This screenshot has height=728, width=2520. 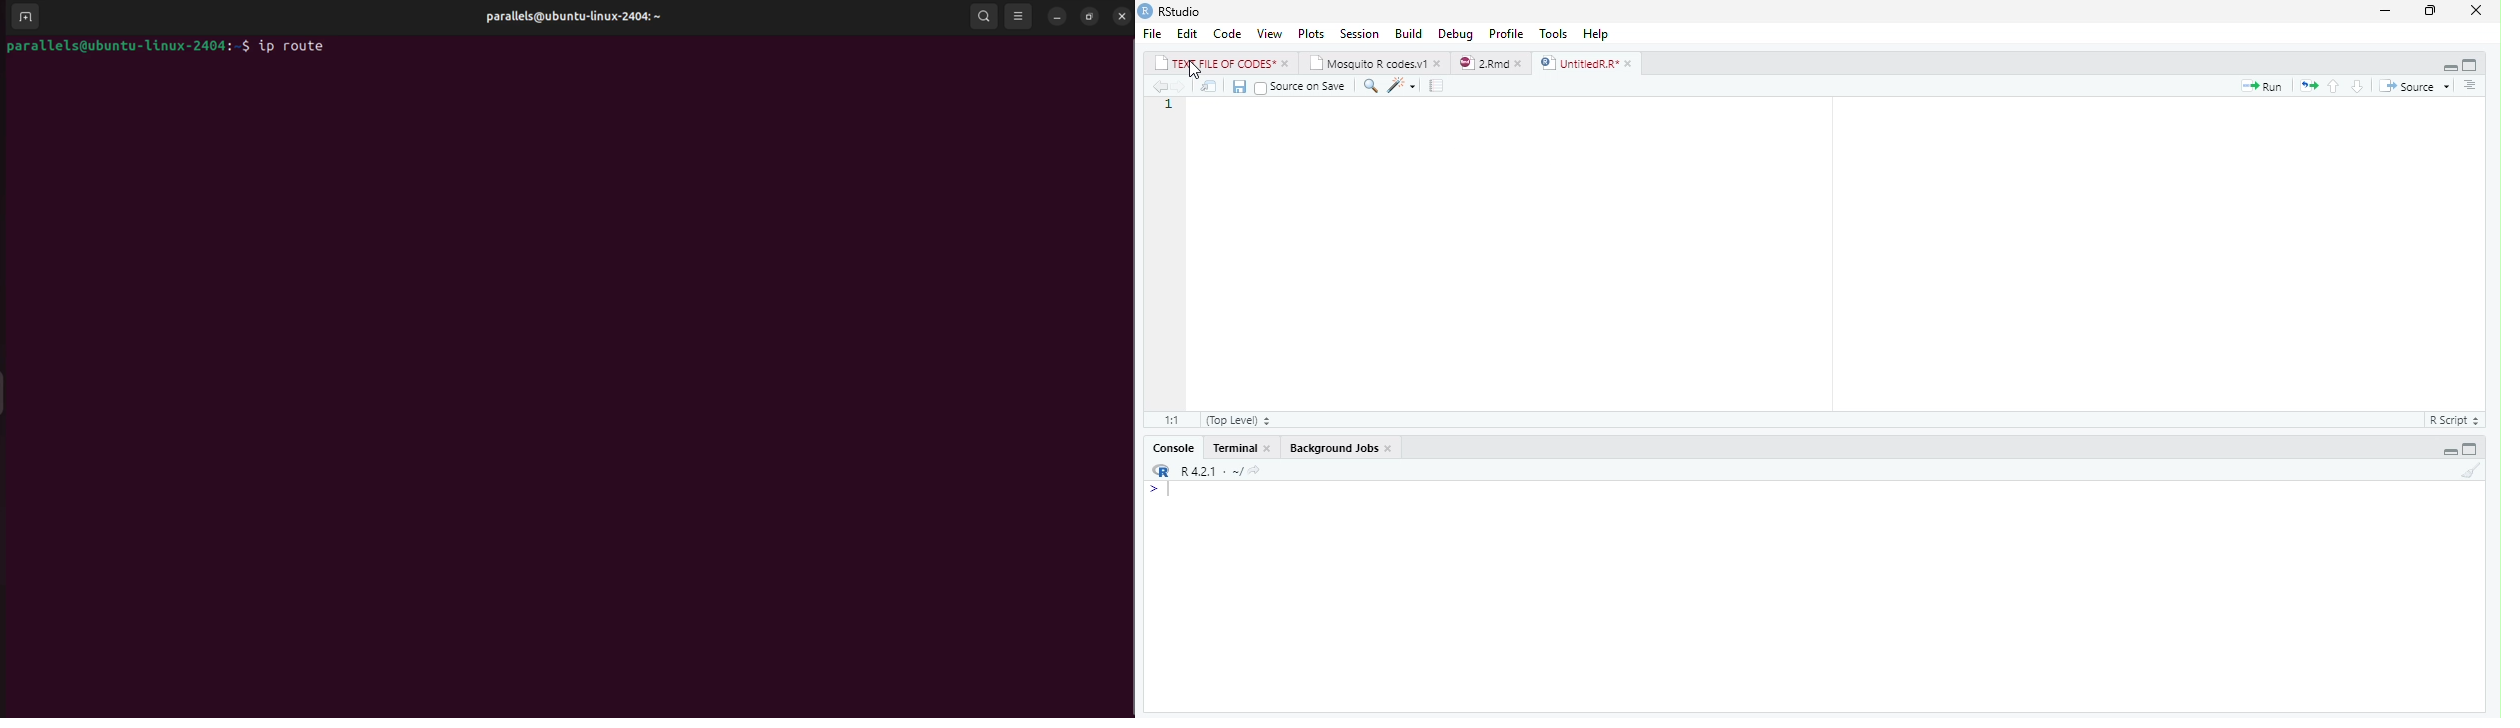 What do you see at coordinates (1589, 63) in the screenshot?
I see `UntitiedR.R*` at bounding box center [1589, 63].